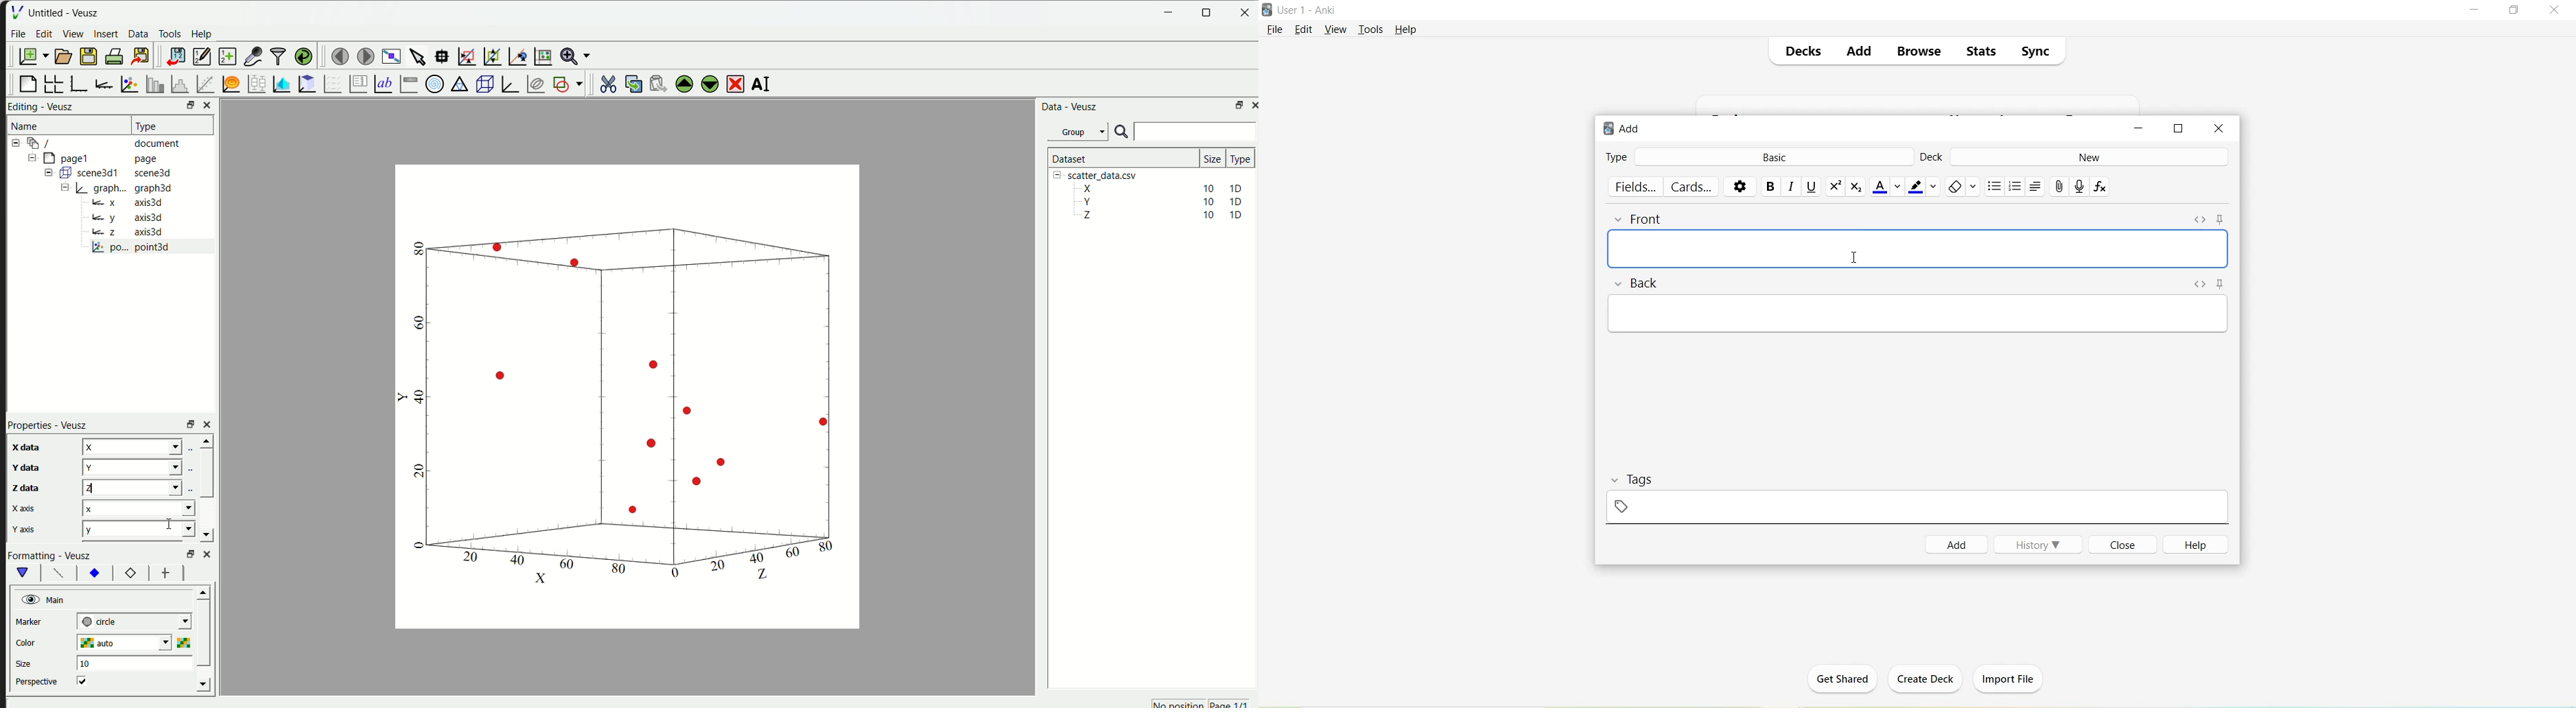 The width and height of the screenshot is (2576, 728). Describe the element at coordinates (2192, 545) in the screenshot. I see `Help` at that location.